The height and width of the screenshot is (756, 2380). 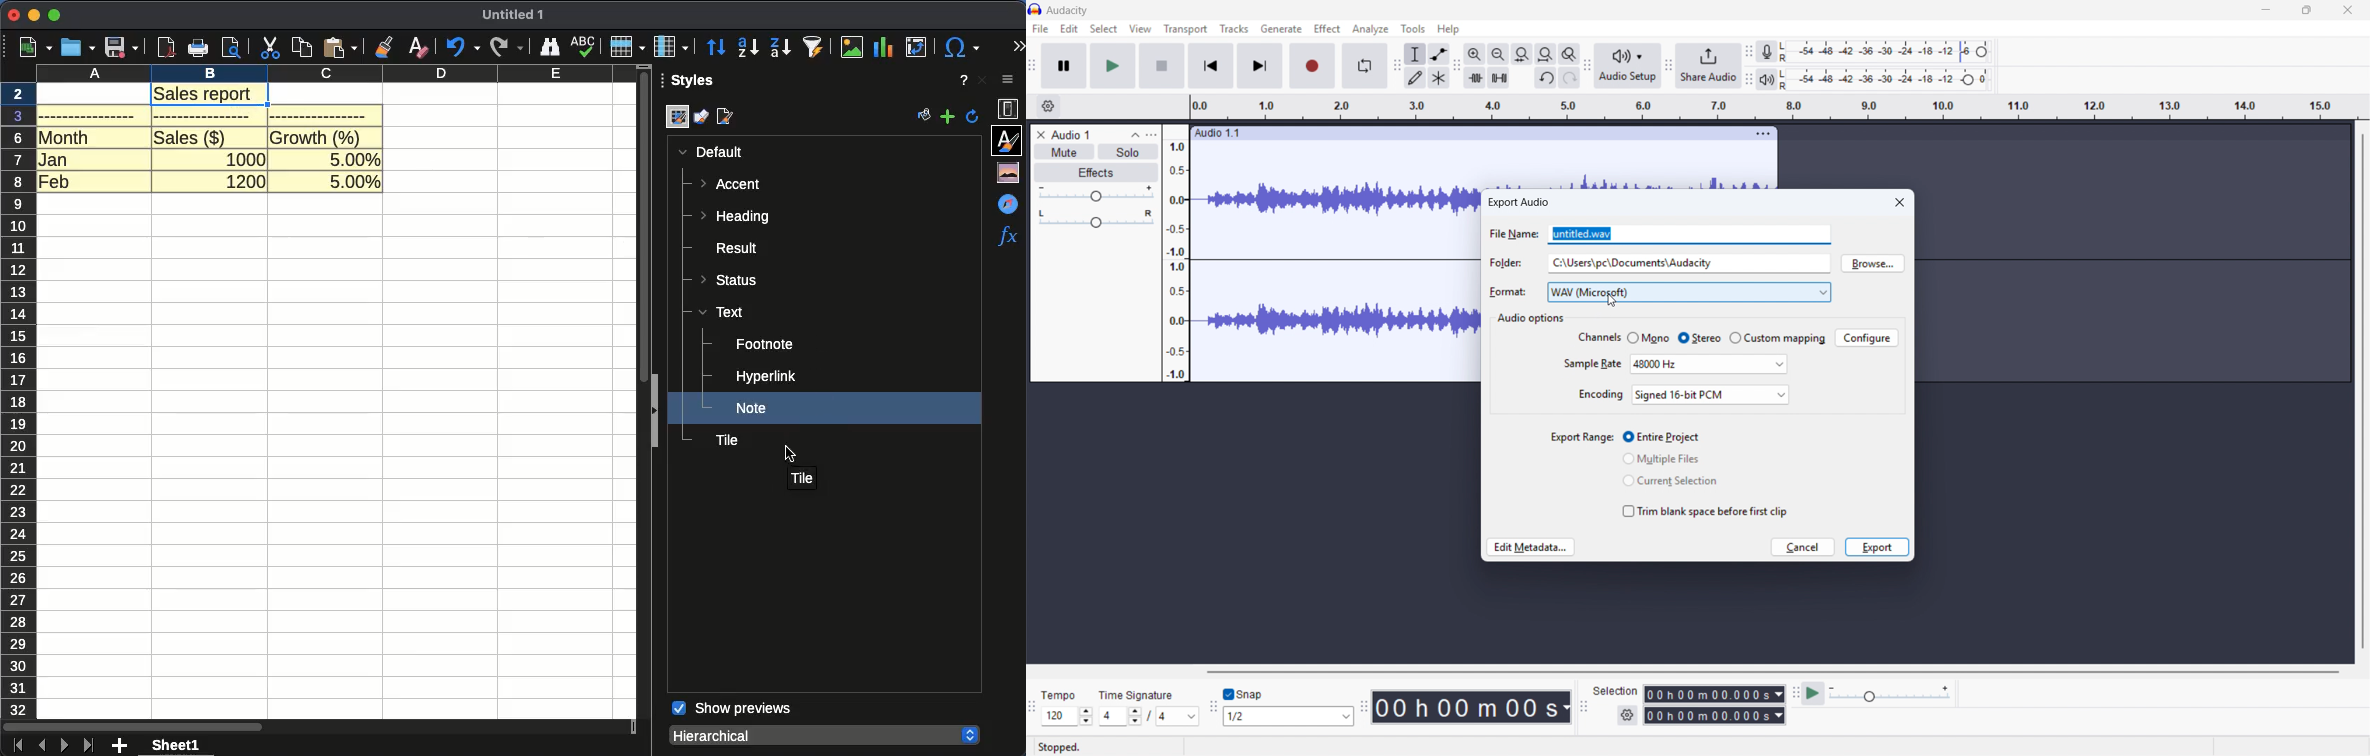 I want to click on navigator, so click(x=1011, y=203).